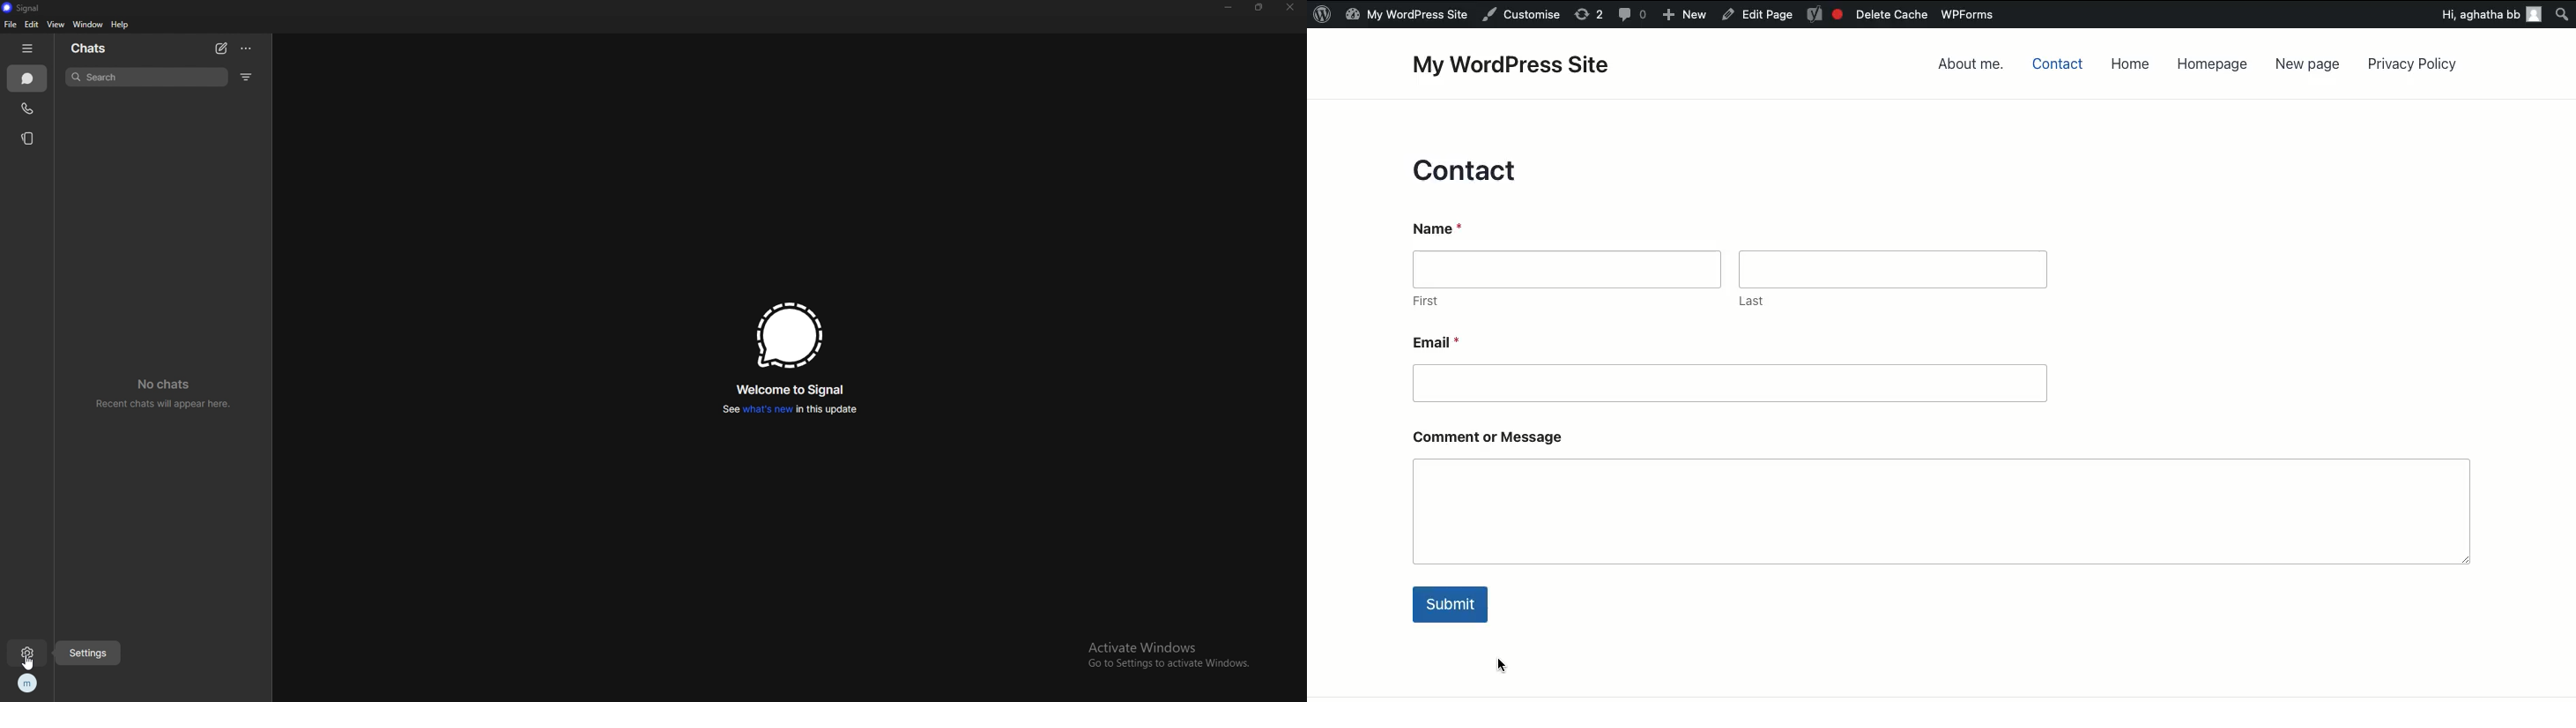 The height and width of the screenshot is (728, 2576). What do you see at coordinates (1407, 16) in the screenshot?
I see `My WordPress Site` at bounding box center [1407, 16].